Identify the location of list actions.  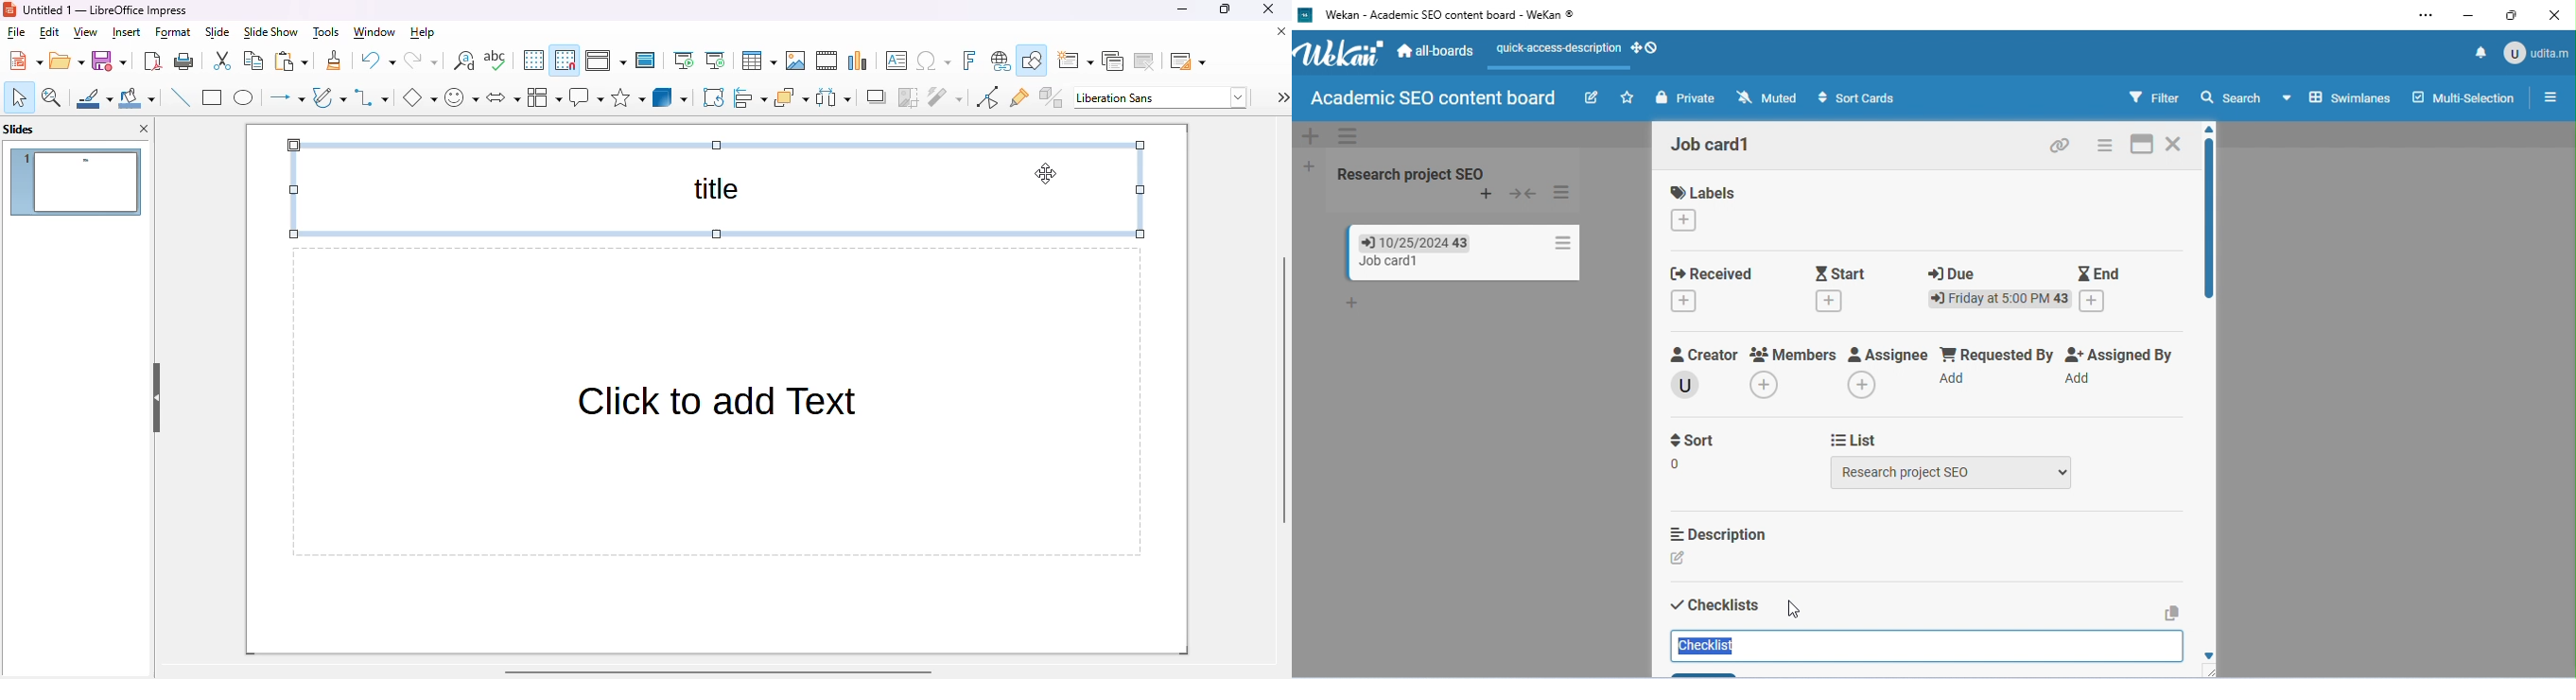
(1564, 193).